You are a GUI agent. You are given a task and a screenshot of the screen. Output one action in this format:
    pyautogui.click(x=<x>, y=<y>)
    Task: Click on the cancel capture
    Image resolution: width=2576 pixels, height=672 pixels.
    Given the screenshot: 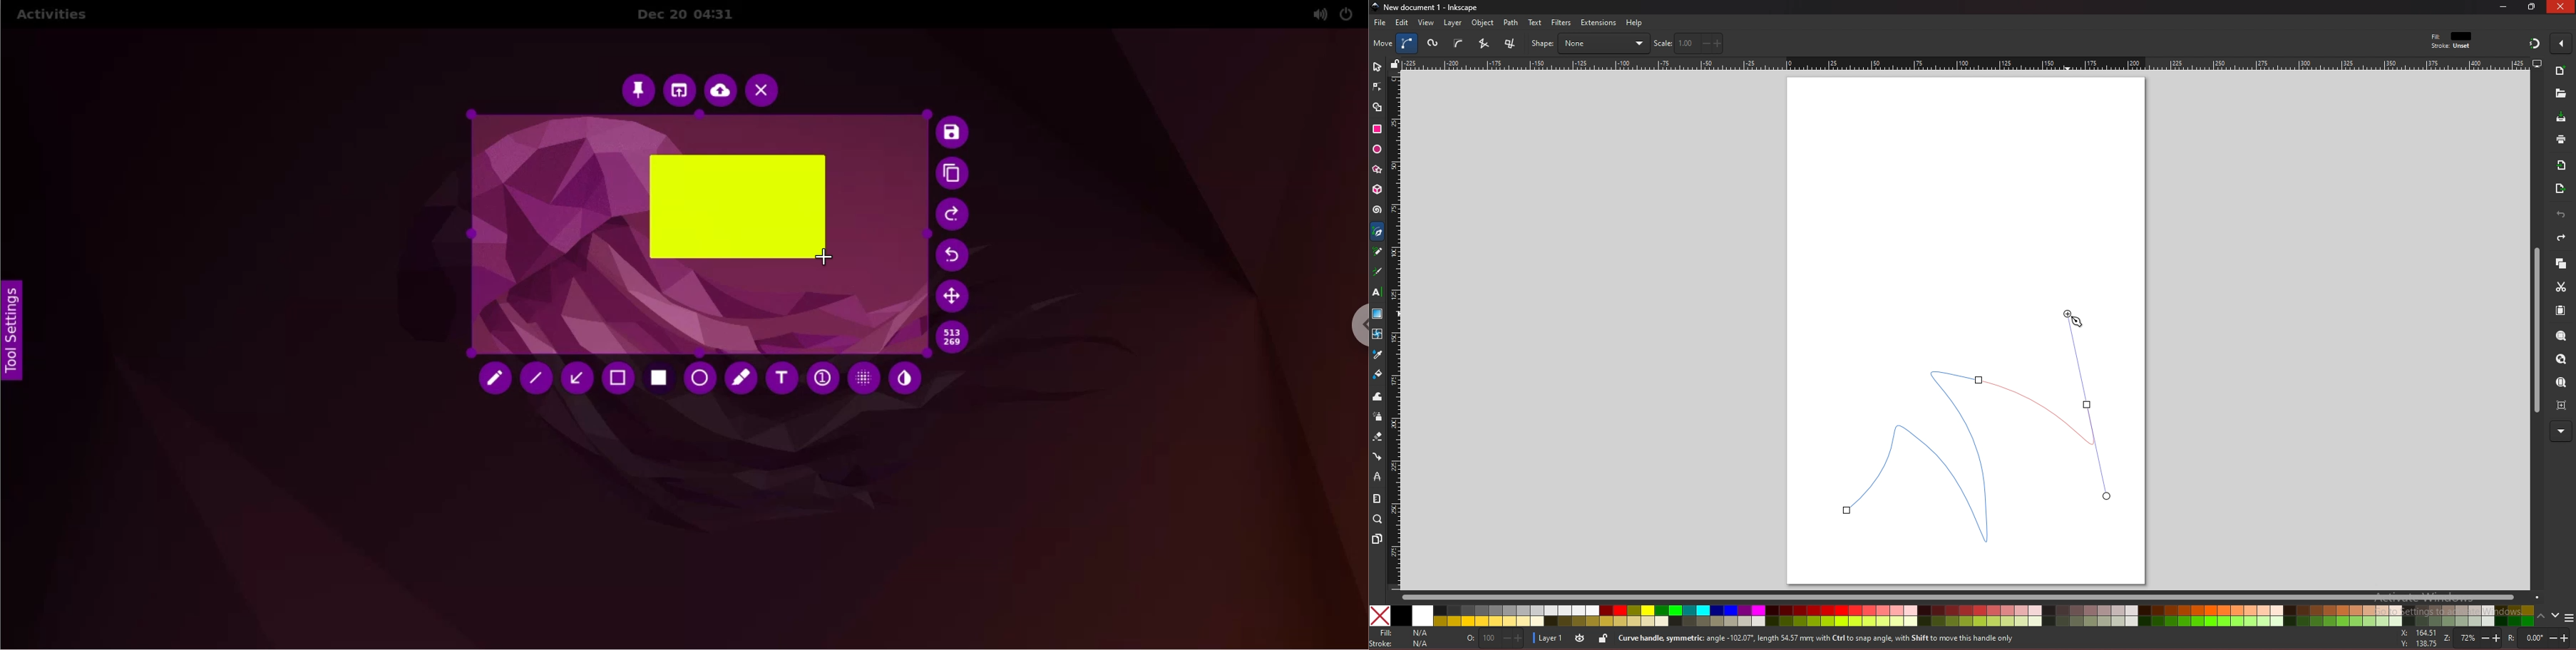 What is the action you would take?
    pyautogui.click(x=764, y=90)
    